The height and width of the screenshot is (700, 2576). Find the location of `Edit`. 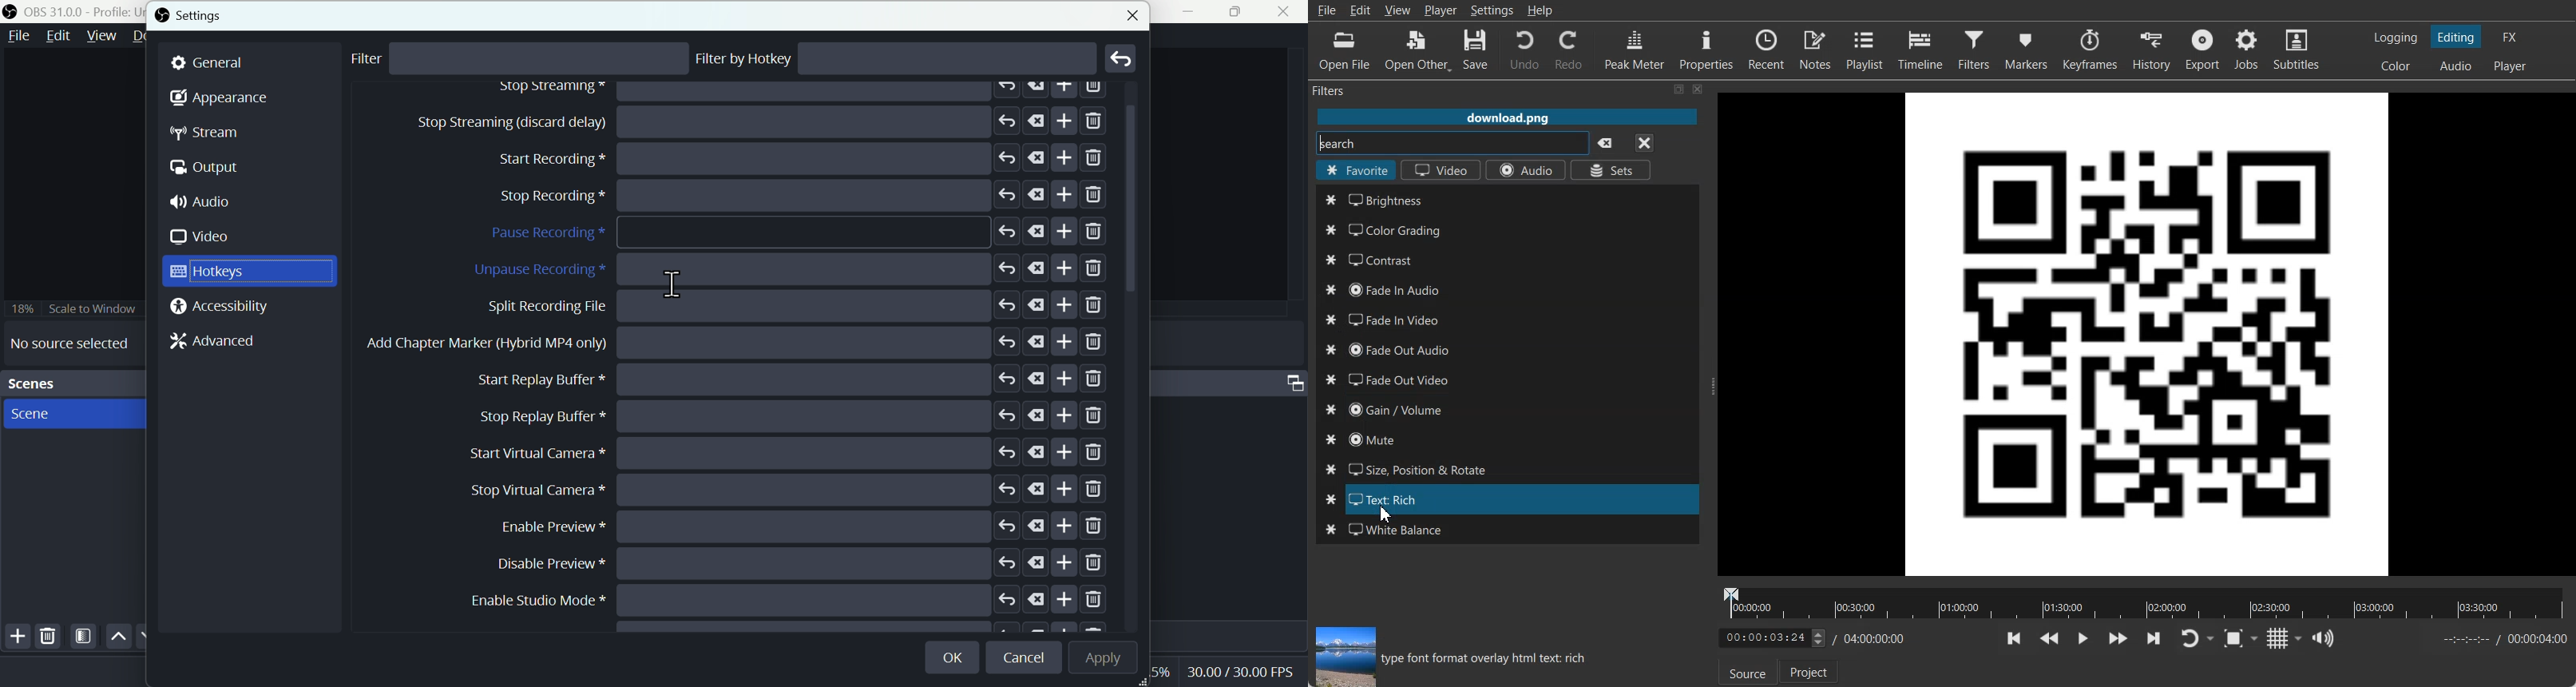

Edit is located at coordinates (1361, 10).